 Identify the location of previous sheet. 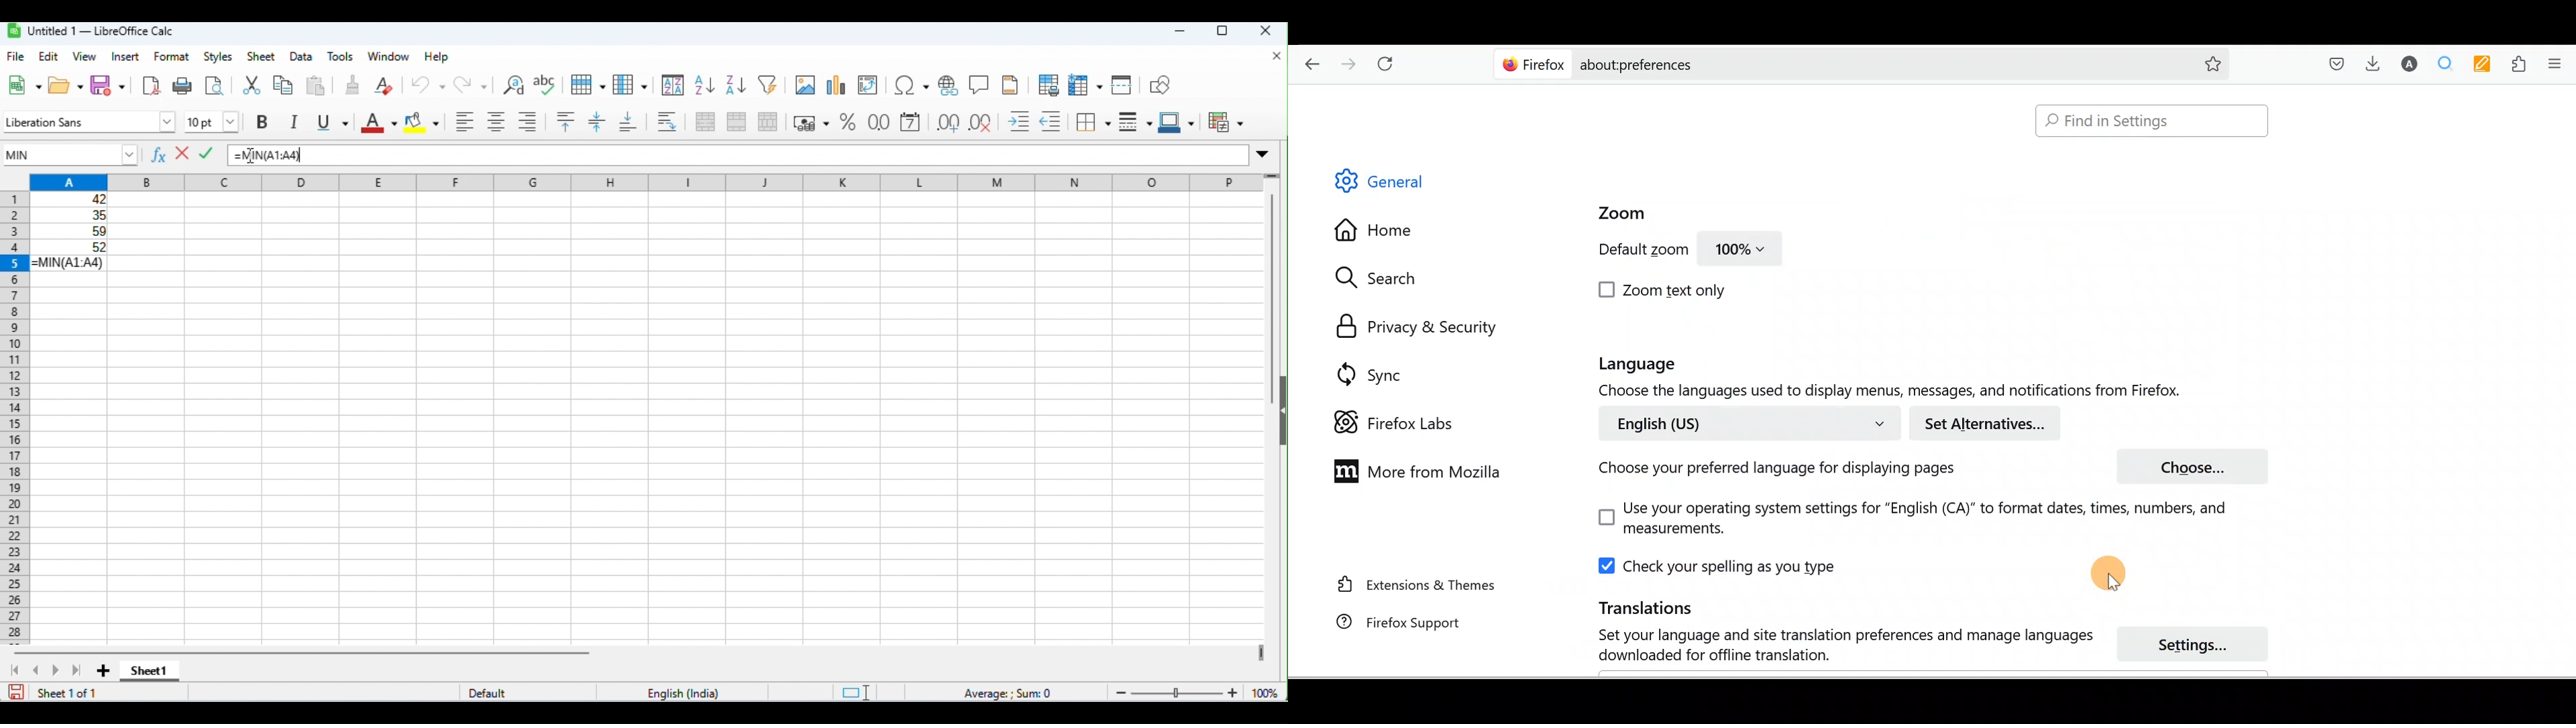
(38, 670).